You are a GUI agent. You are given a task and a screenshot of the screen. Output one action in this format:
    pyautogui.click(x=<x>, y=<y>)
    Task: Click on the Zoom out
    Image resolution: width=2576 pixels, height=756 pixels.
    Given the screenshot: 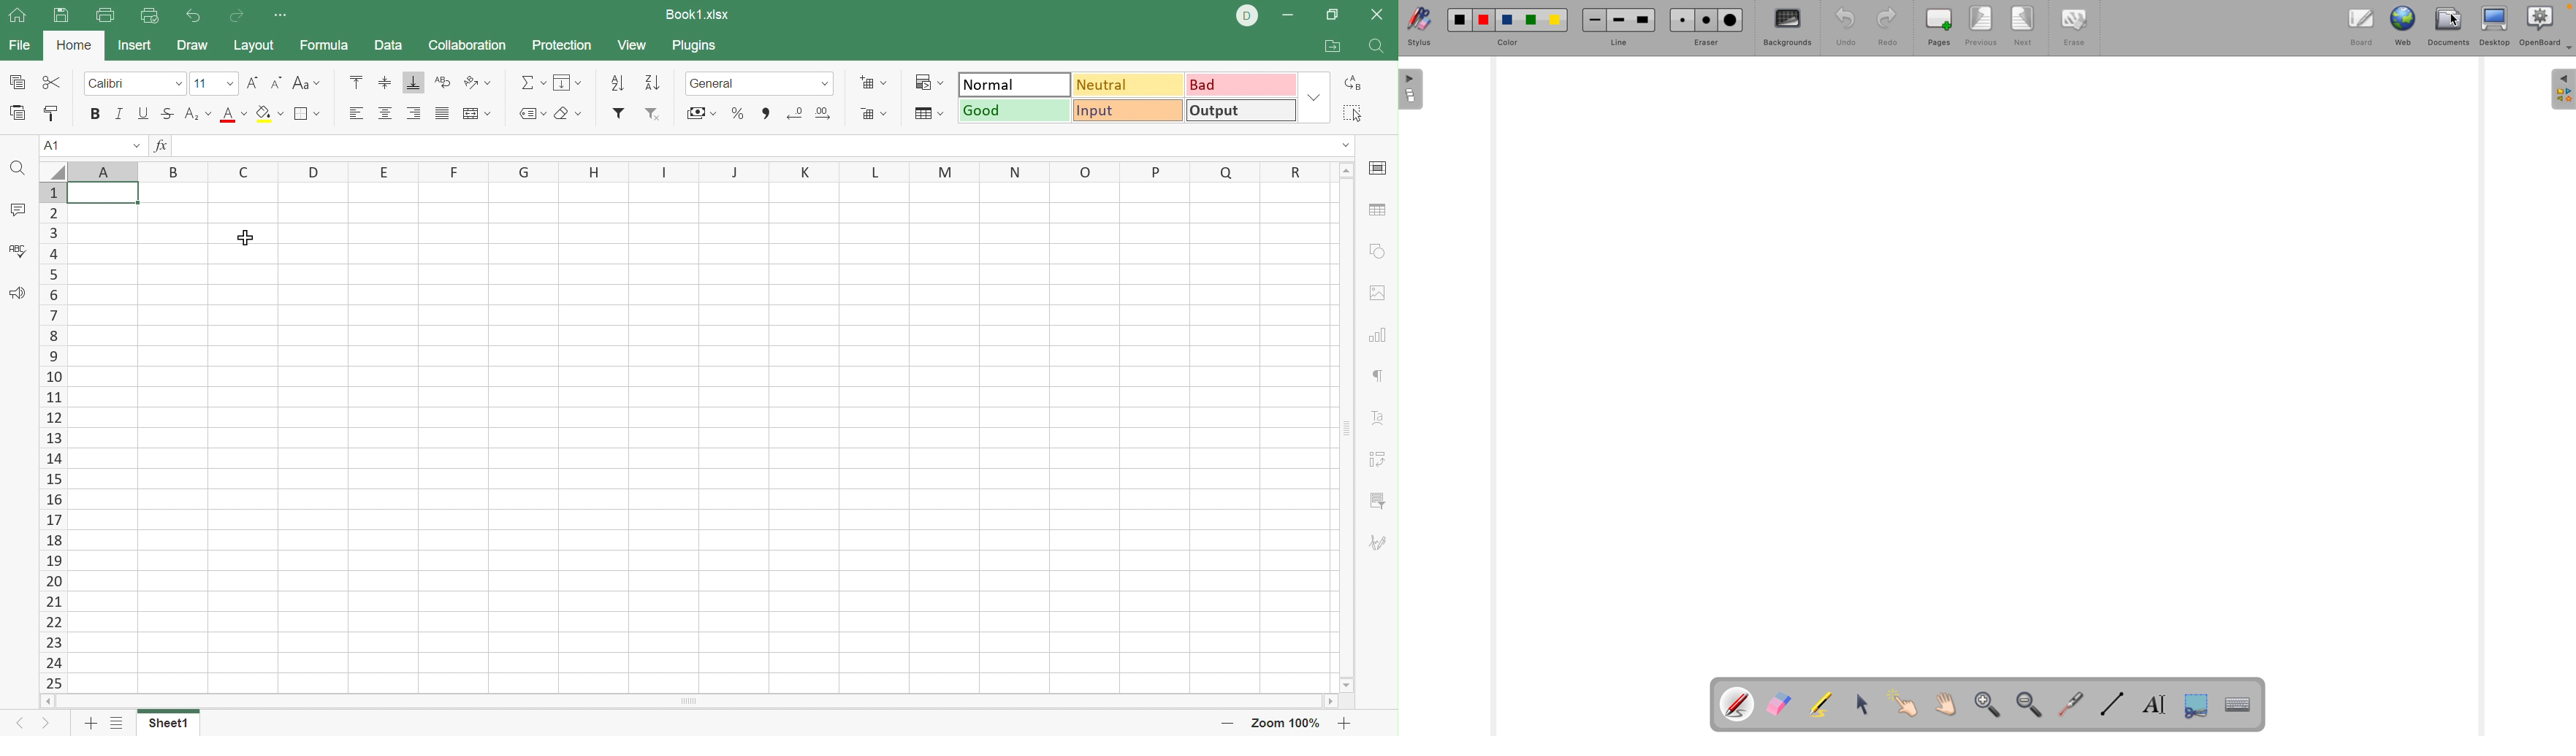 What is the action you would take?
    pyautogui.click(x=1227, y=726)
    